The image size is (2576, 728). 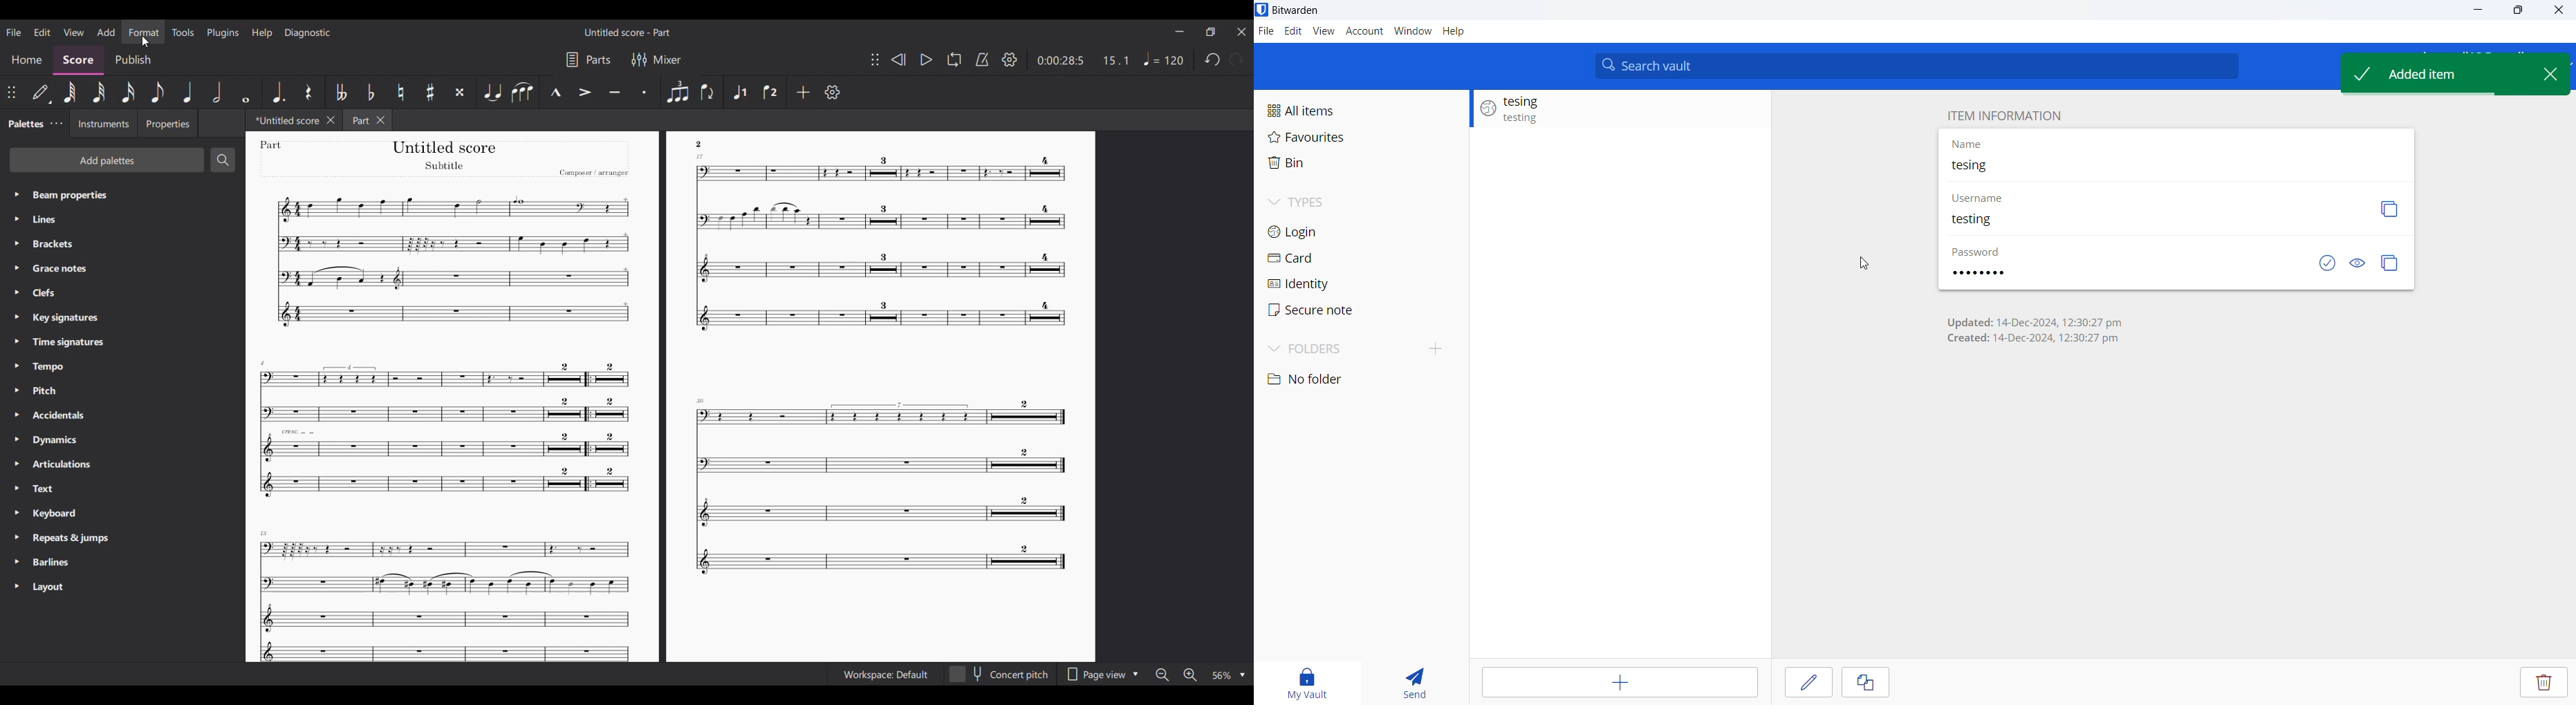 I want to click on copy username, so click(x=2393, y=211).